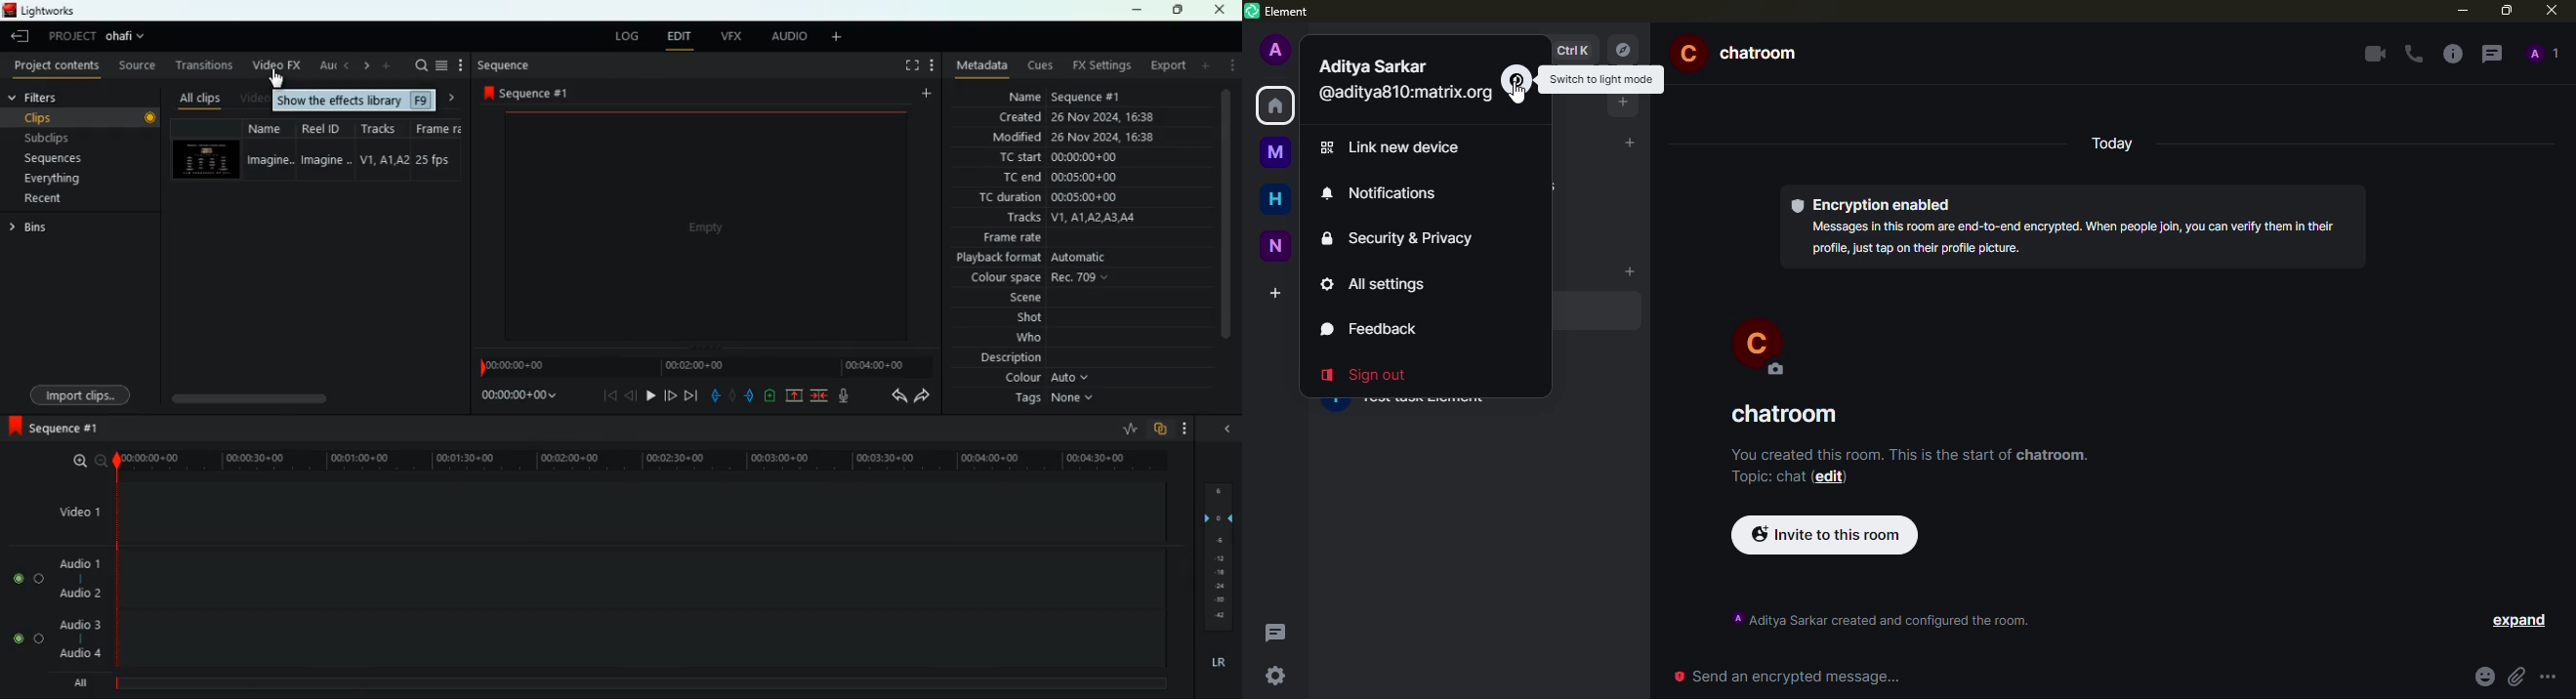 This screenshot has width=2576, height=700. Describe the element at coordinates (53, 10) in the screenshot. I see `loghtworks` at that location.